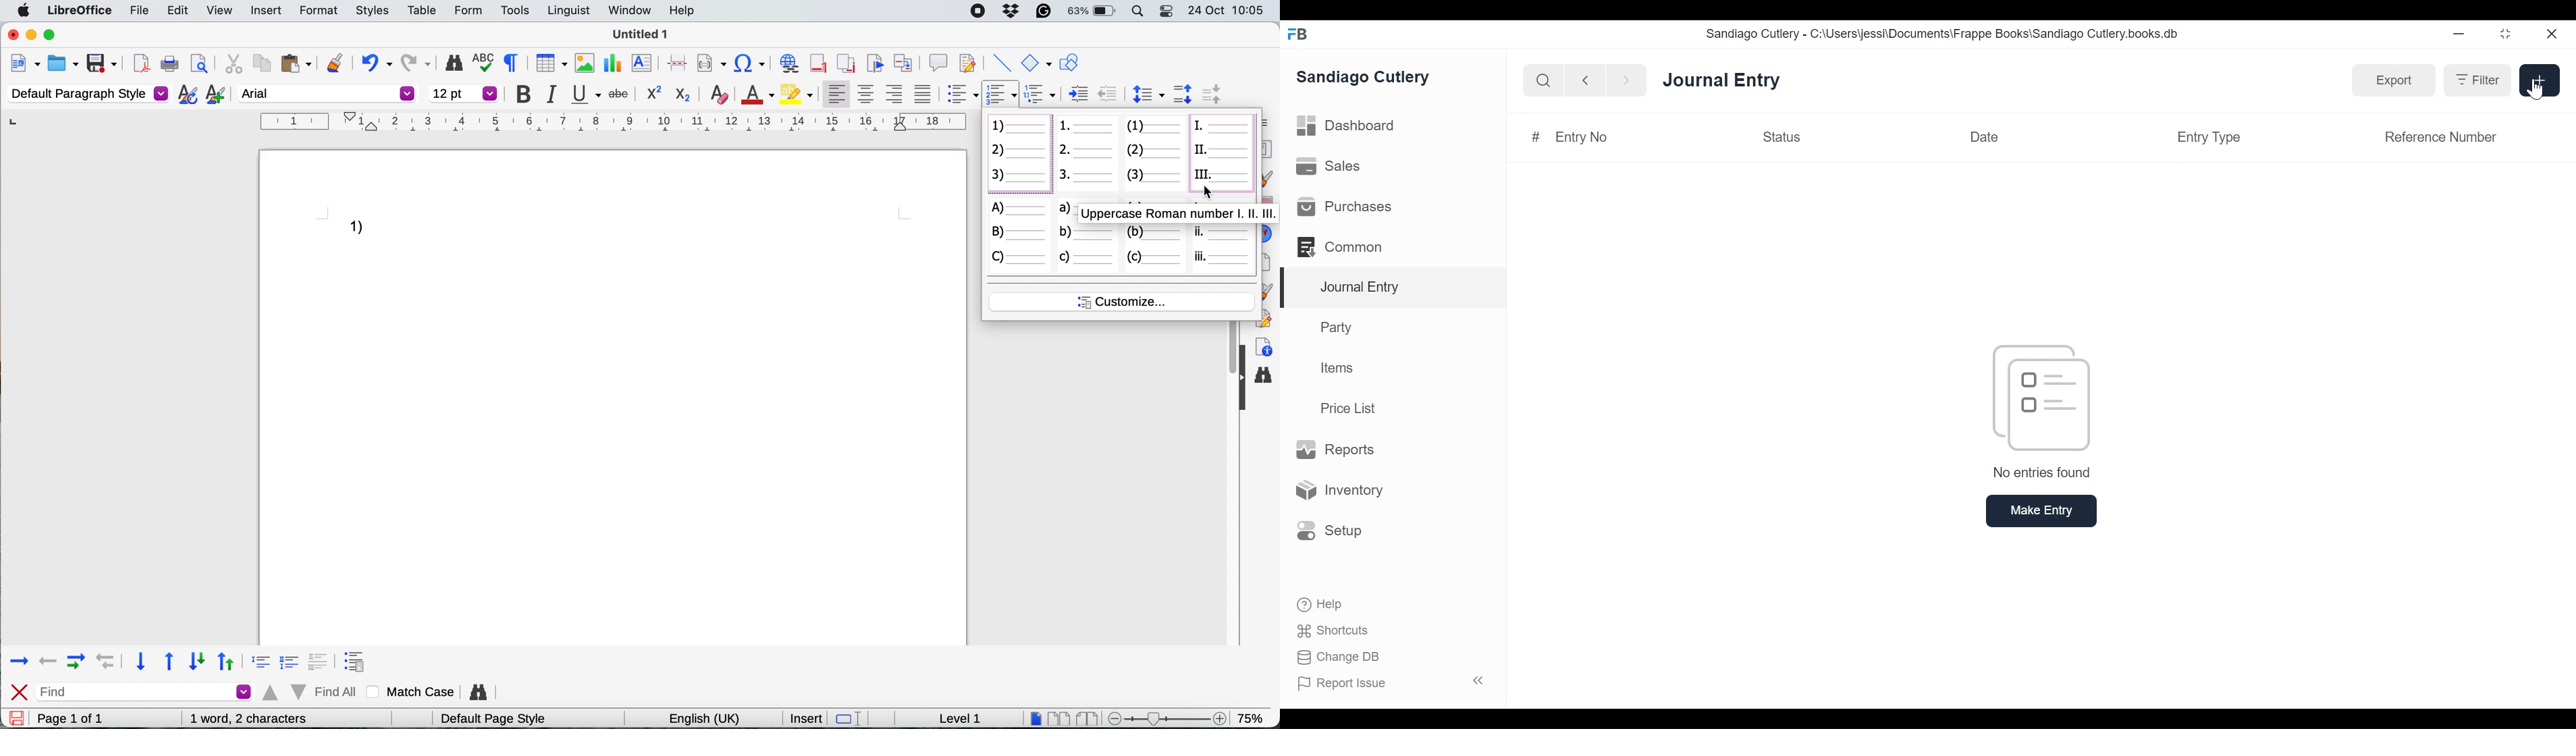 The height and width of the screenshot is (756, 2576). What do you see at coordinates (1337, 630) in the screenshot?
I see `Shortcuts` at bounding box center [1337, 630].